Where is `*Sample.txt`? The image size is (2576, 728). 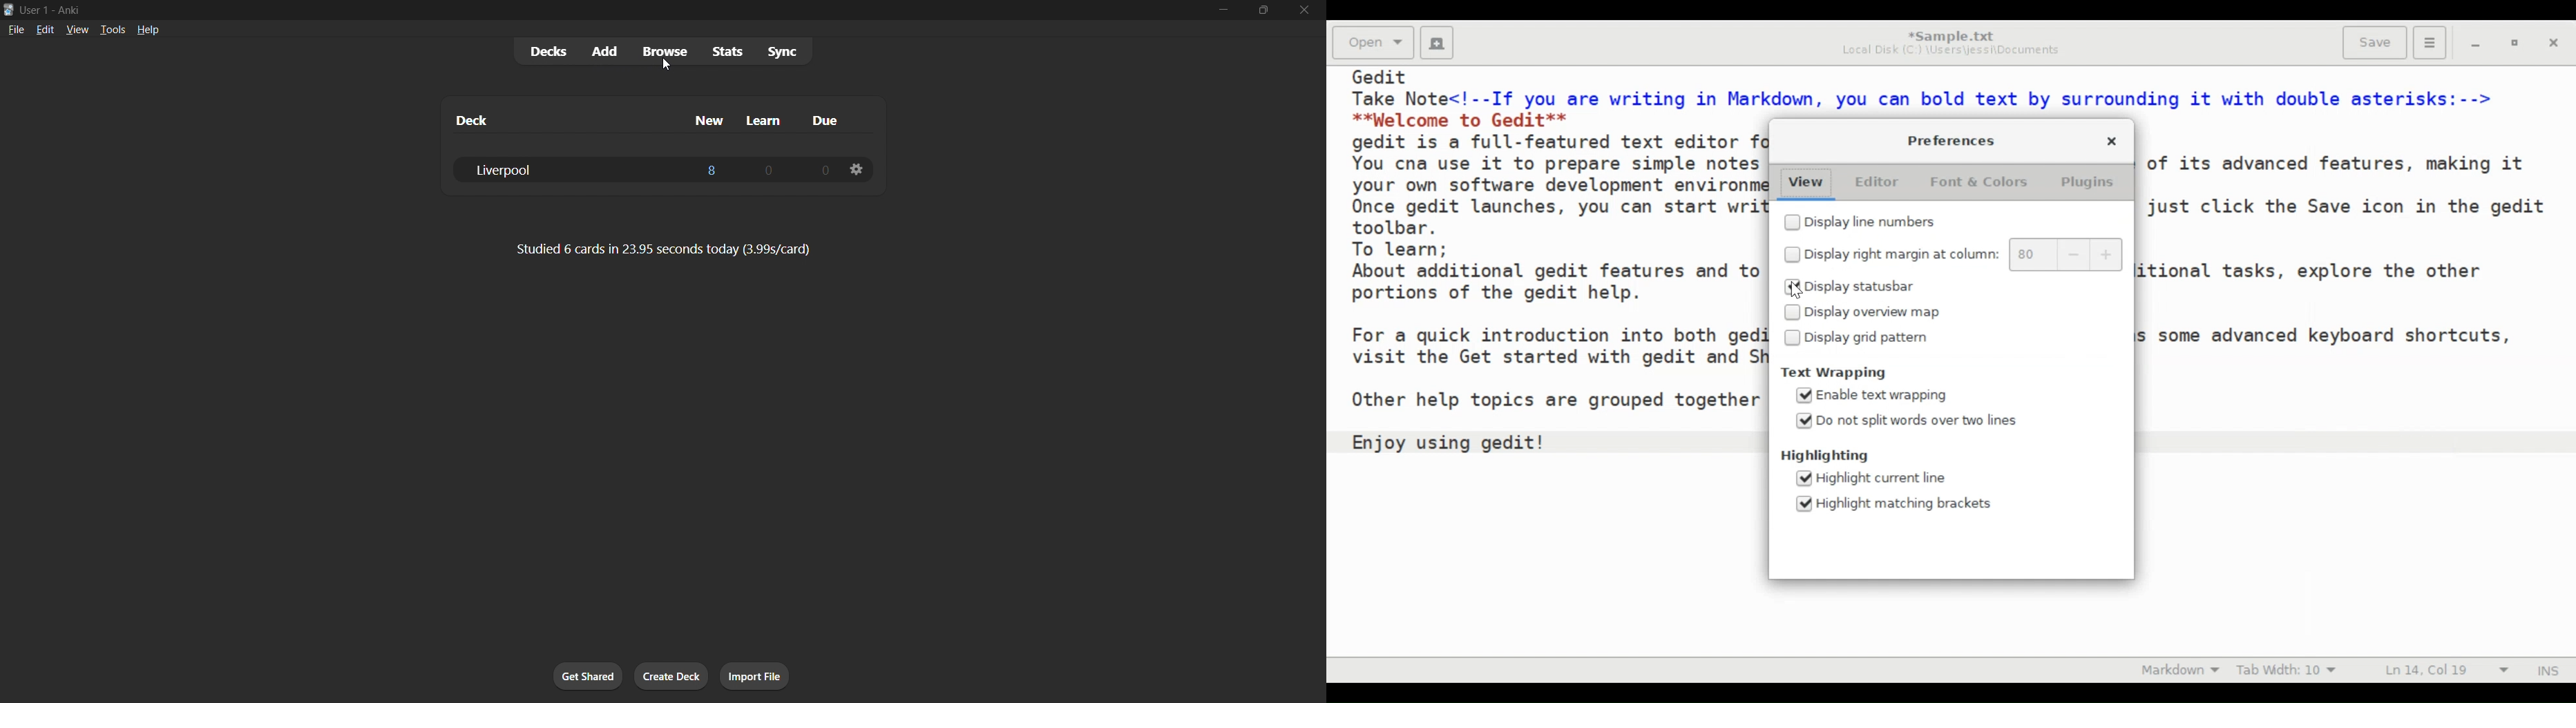 *Sample.txt is located at coordinates (1952, 34).